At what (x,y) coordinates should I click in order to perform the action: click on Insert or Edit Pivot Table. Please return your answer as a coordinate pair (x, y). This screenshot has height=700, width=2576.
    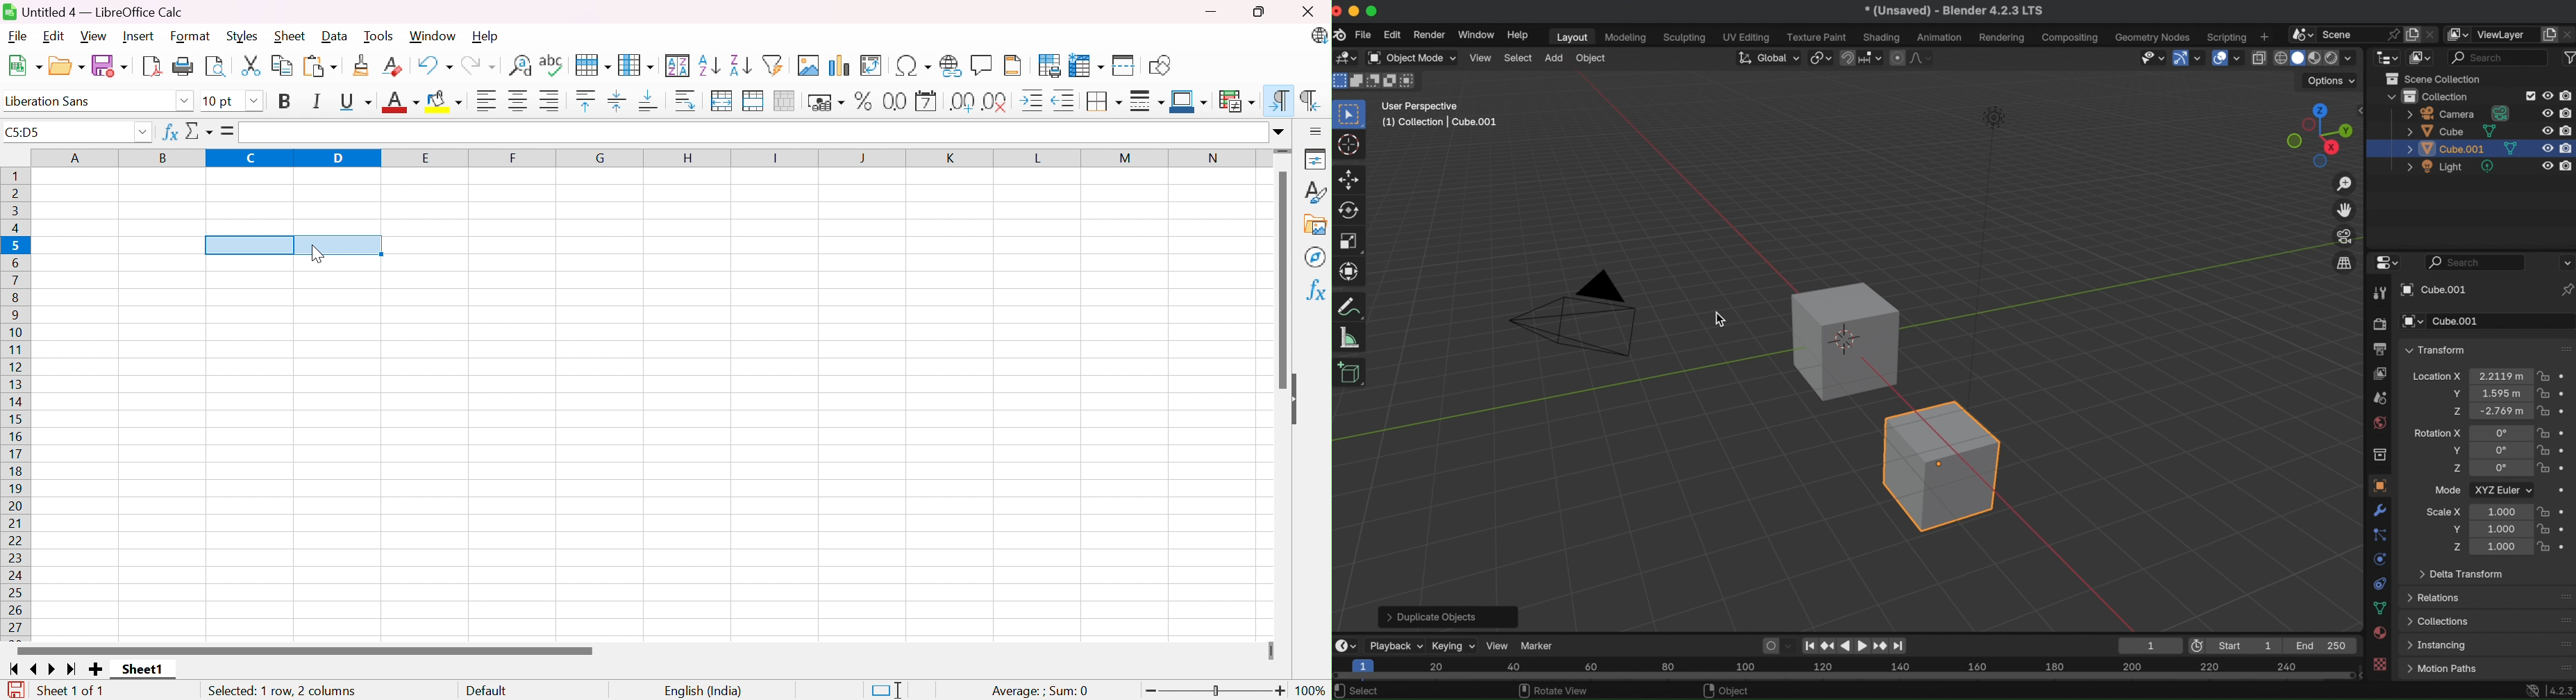
    Looking at the image, I should click on (873, 65).